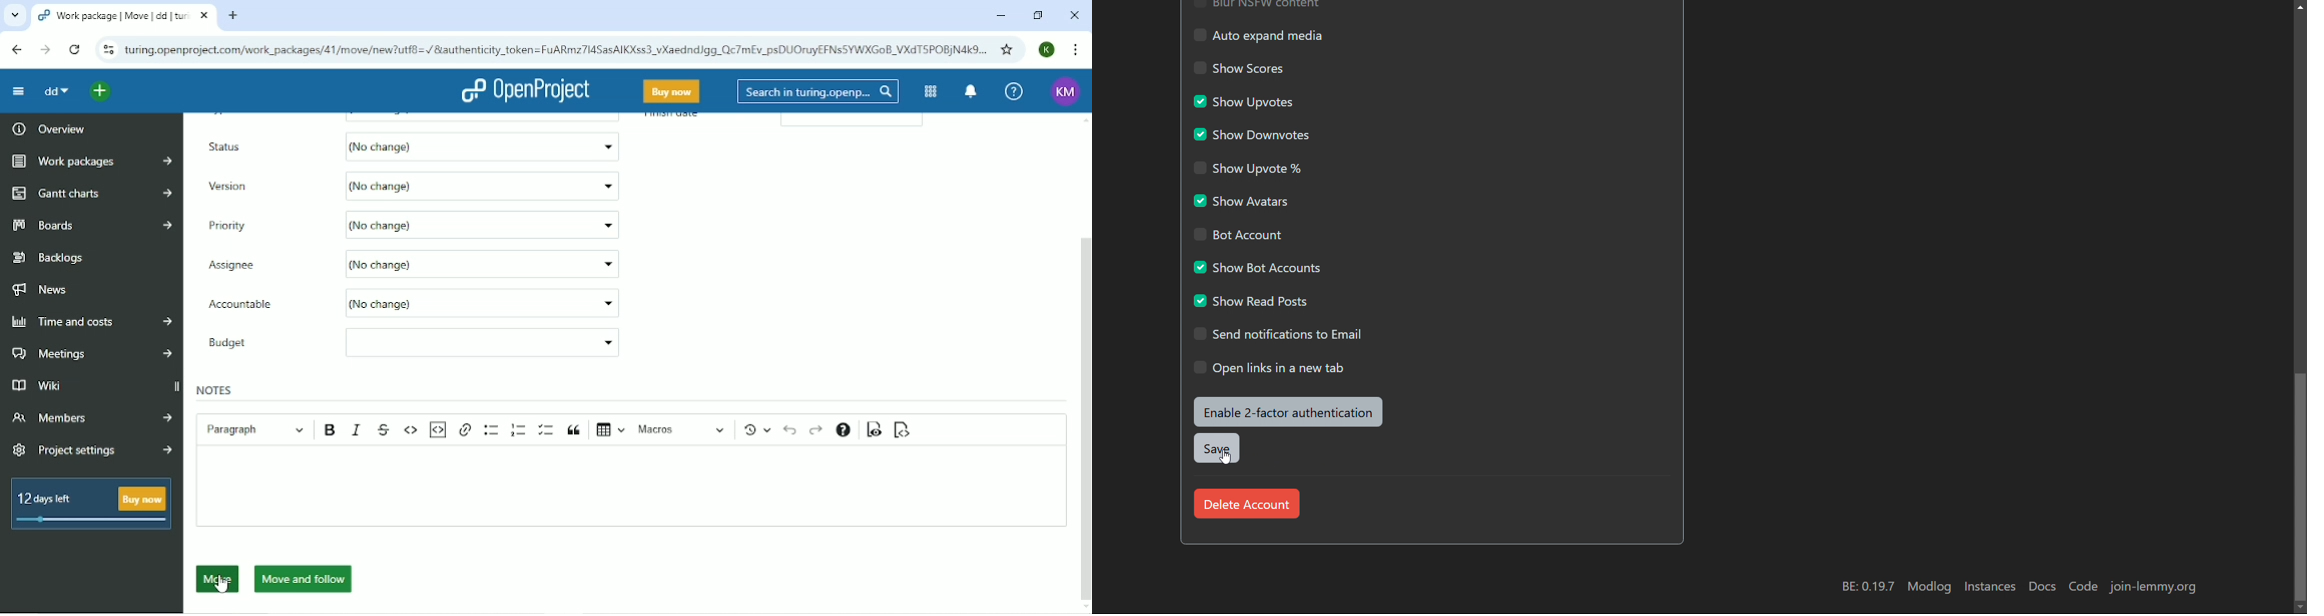 The image size is (2324, 616). I want to click on Code, so click(412, 432).